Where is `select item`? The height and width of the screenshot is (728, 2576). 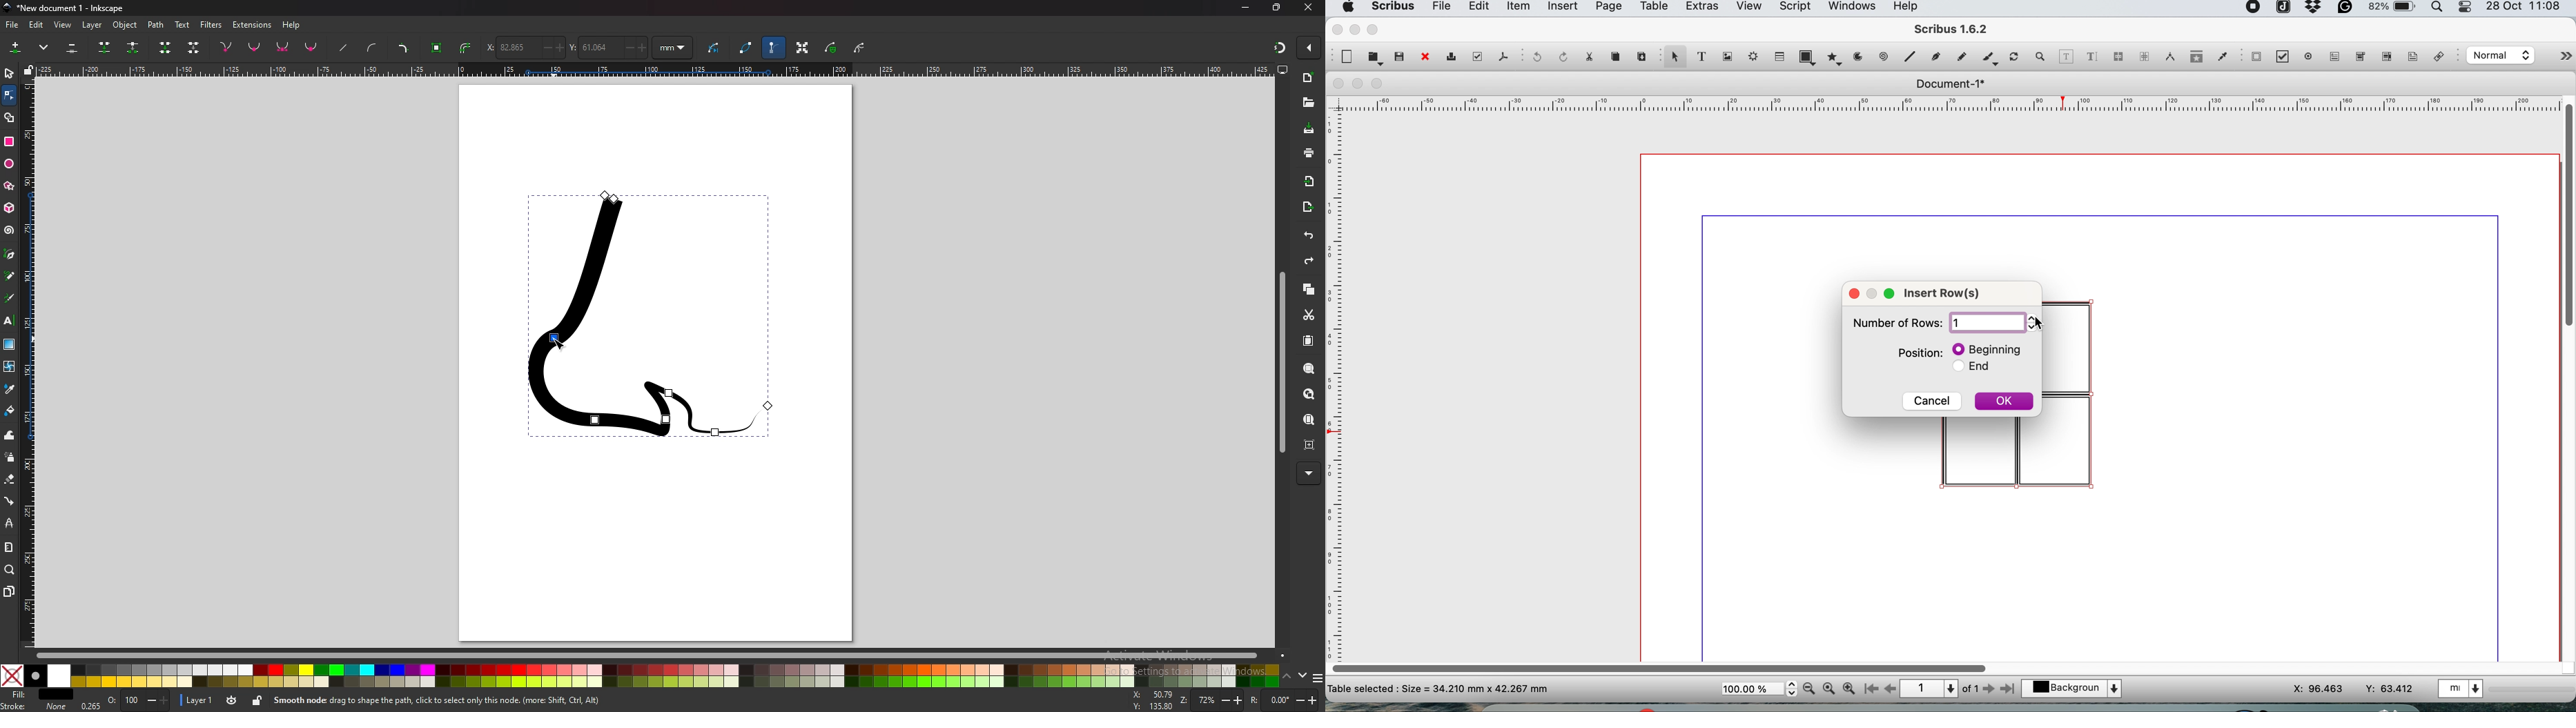 select item is located at coordinates (1674, 57).